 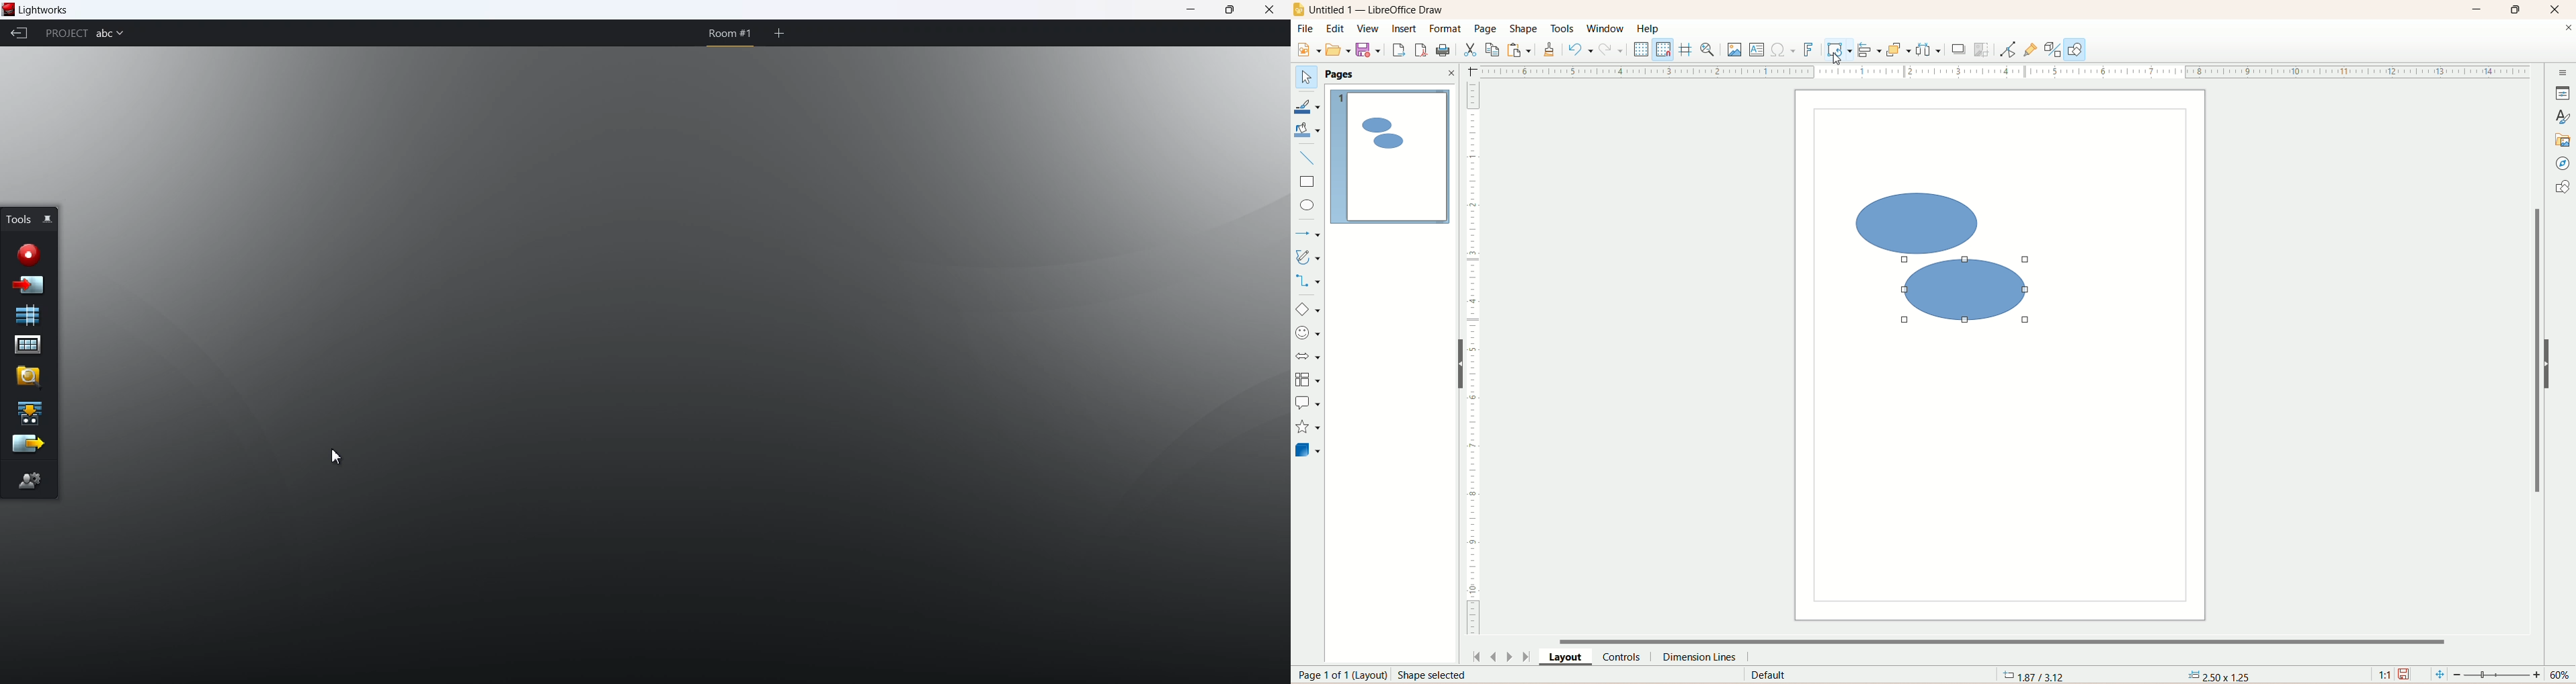 I want to click on scaling factor, so click(x=2387, y=673).